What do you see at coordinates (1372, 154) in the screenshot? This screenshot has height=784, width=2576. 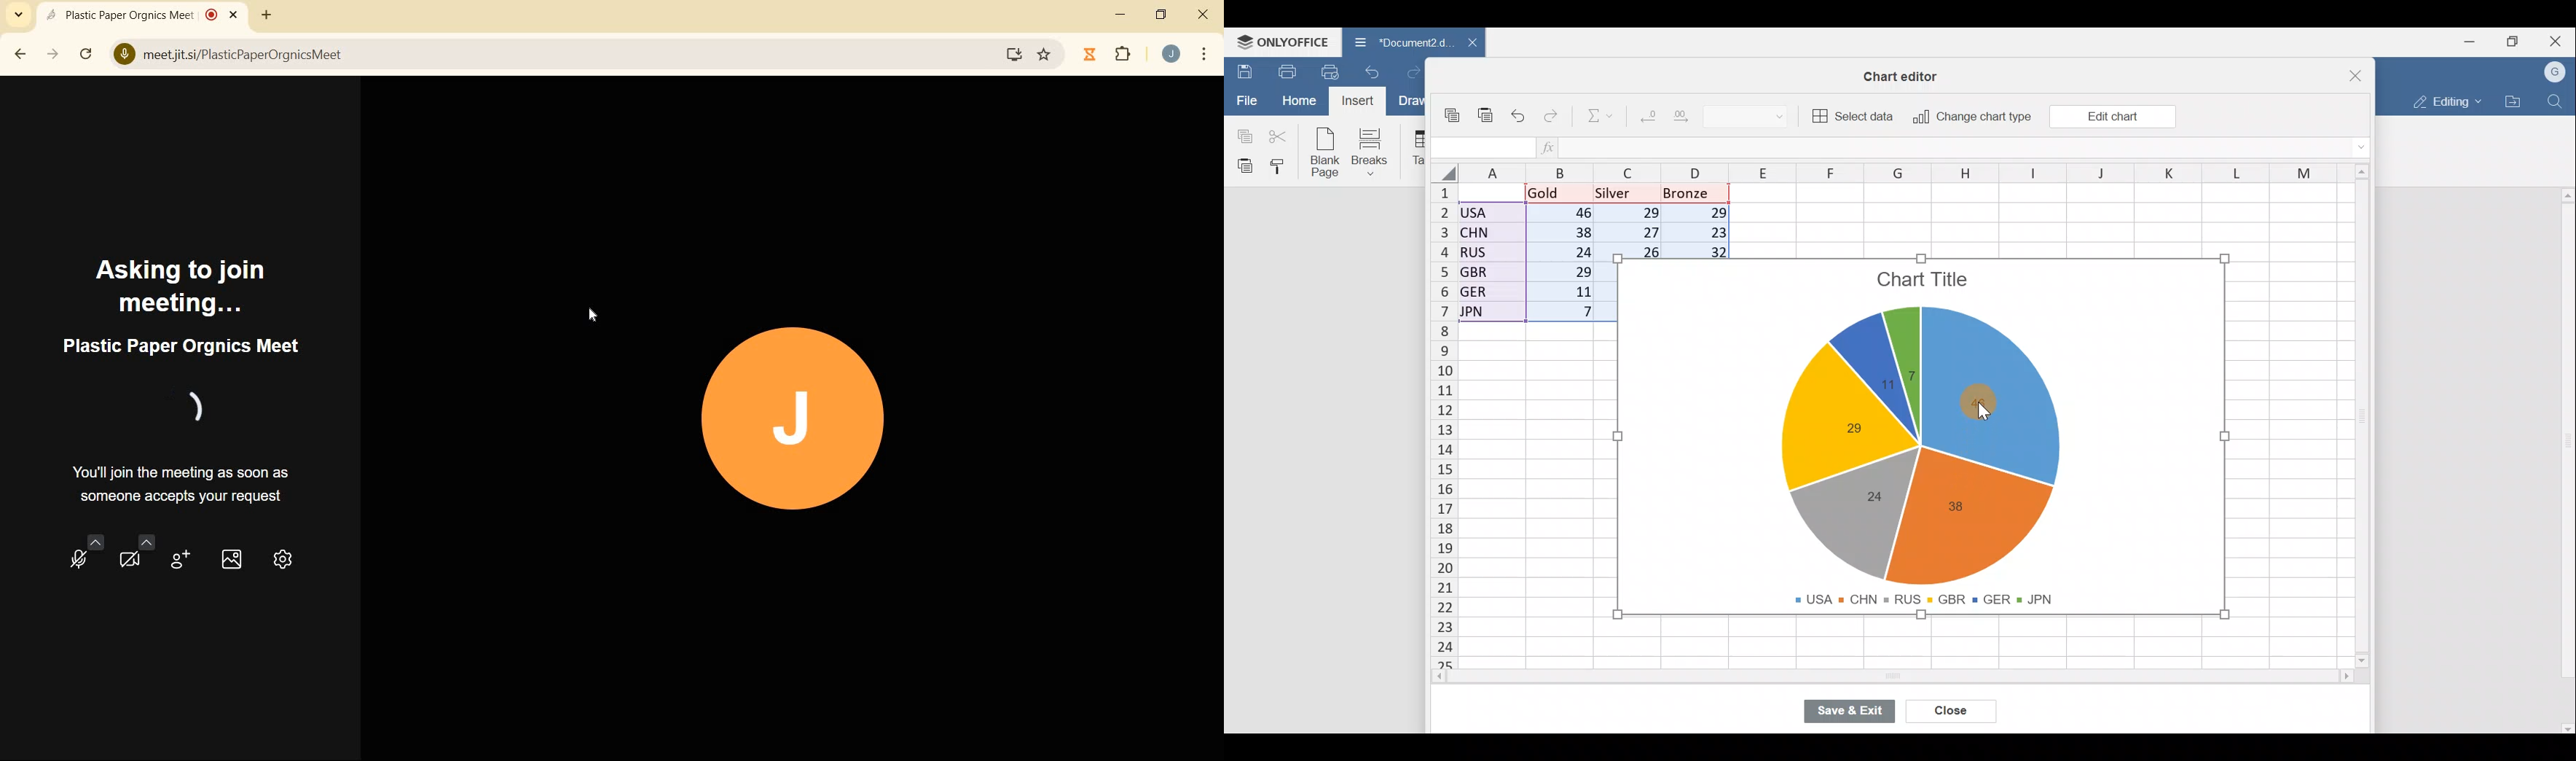 I see `Breaks` at bounding box center [1372, 154].